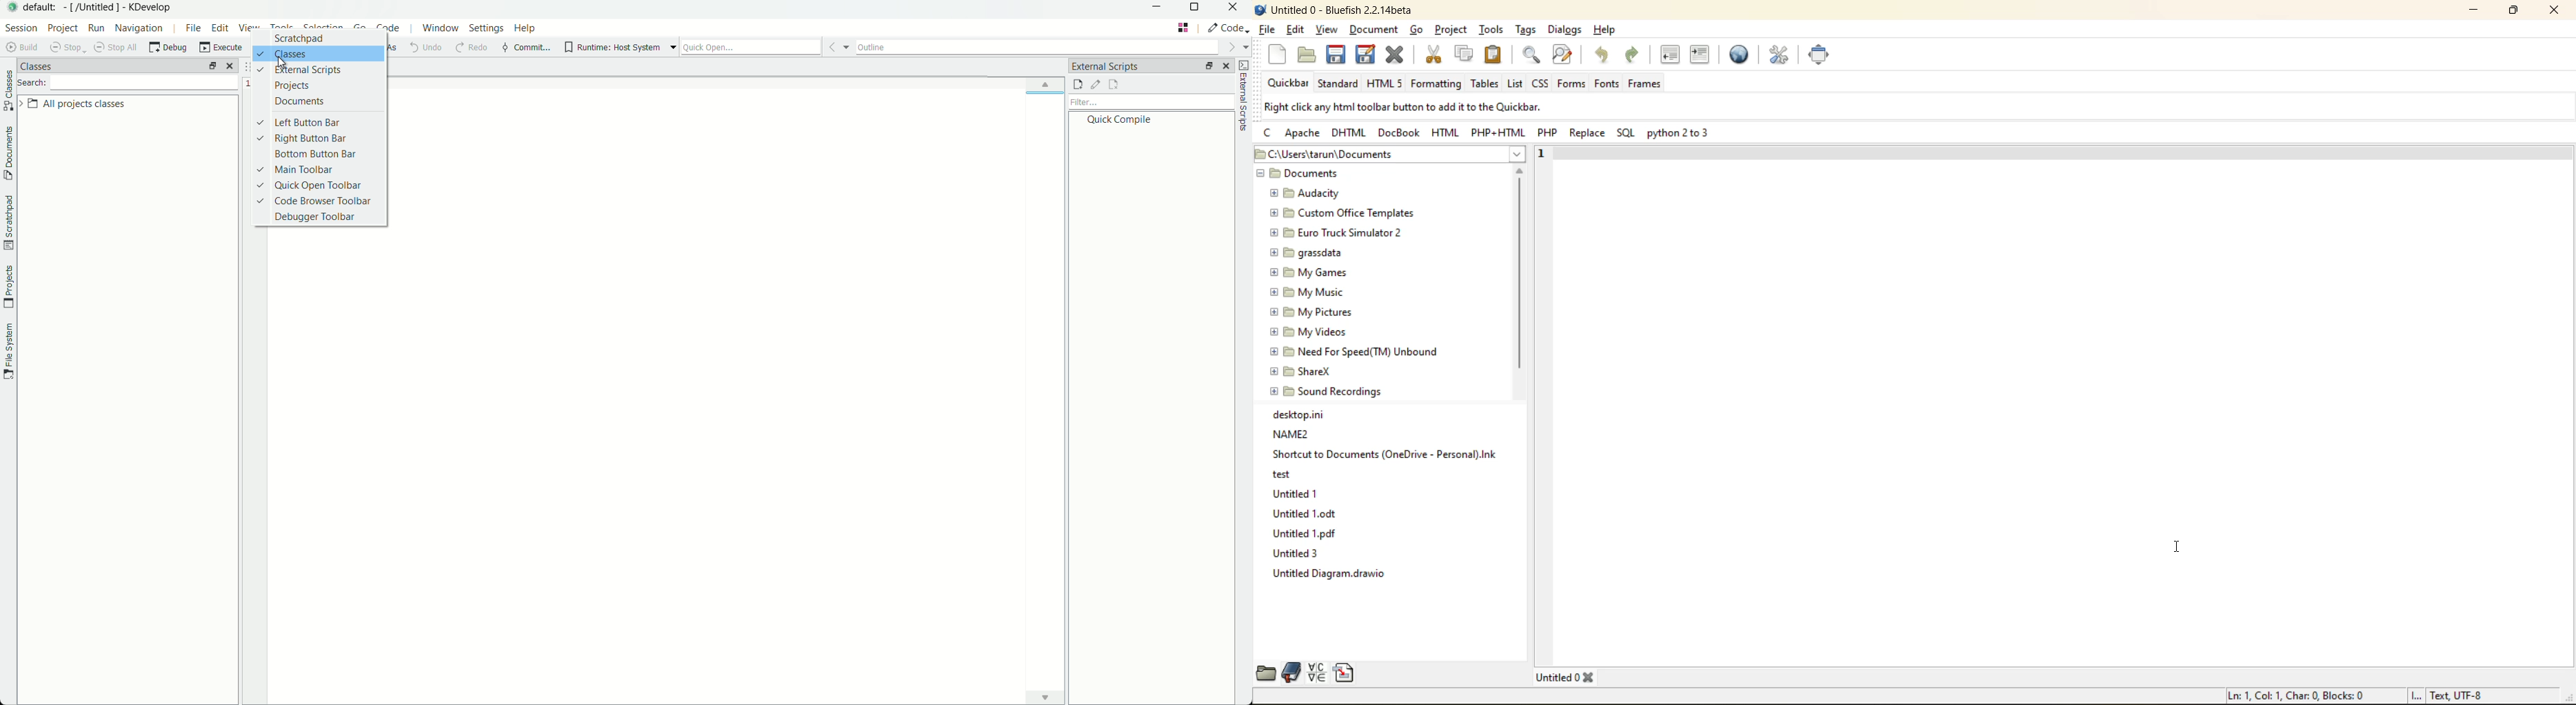 This screenshot has height=728, width=2576. What do you see at coordinates (1333, 54) in the screenshot?
I see `save` at bounding box center [1333, 54].